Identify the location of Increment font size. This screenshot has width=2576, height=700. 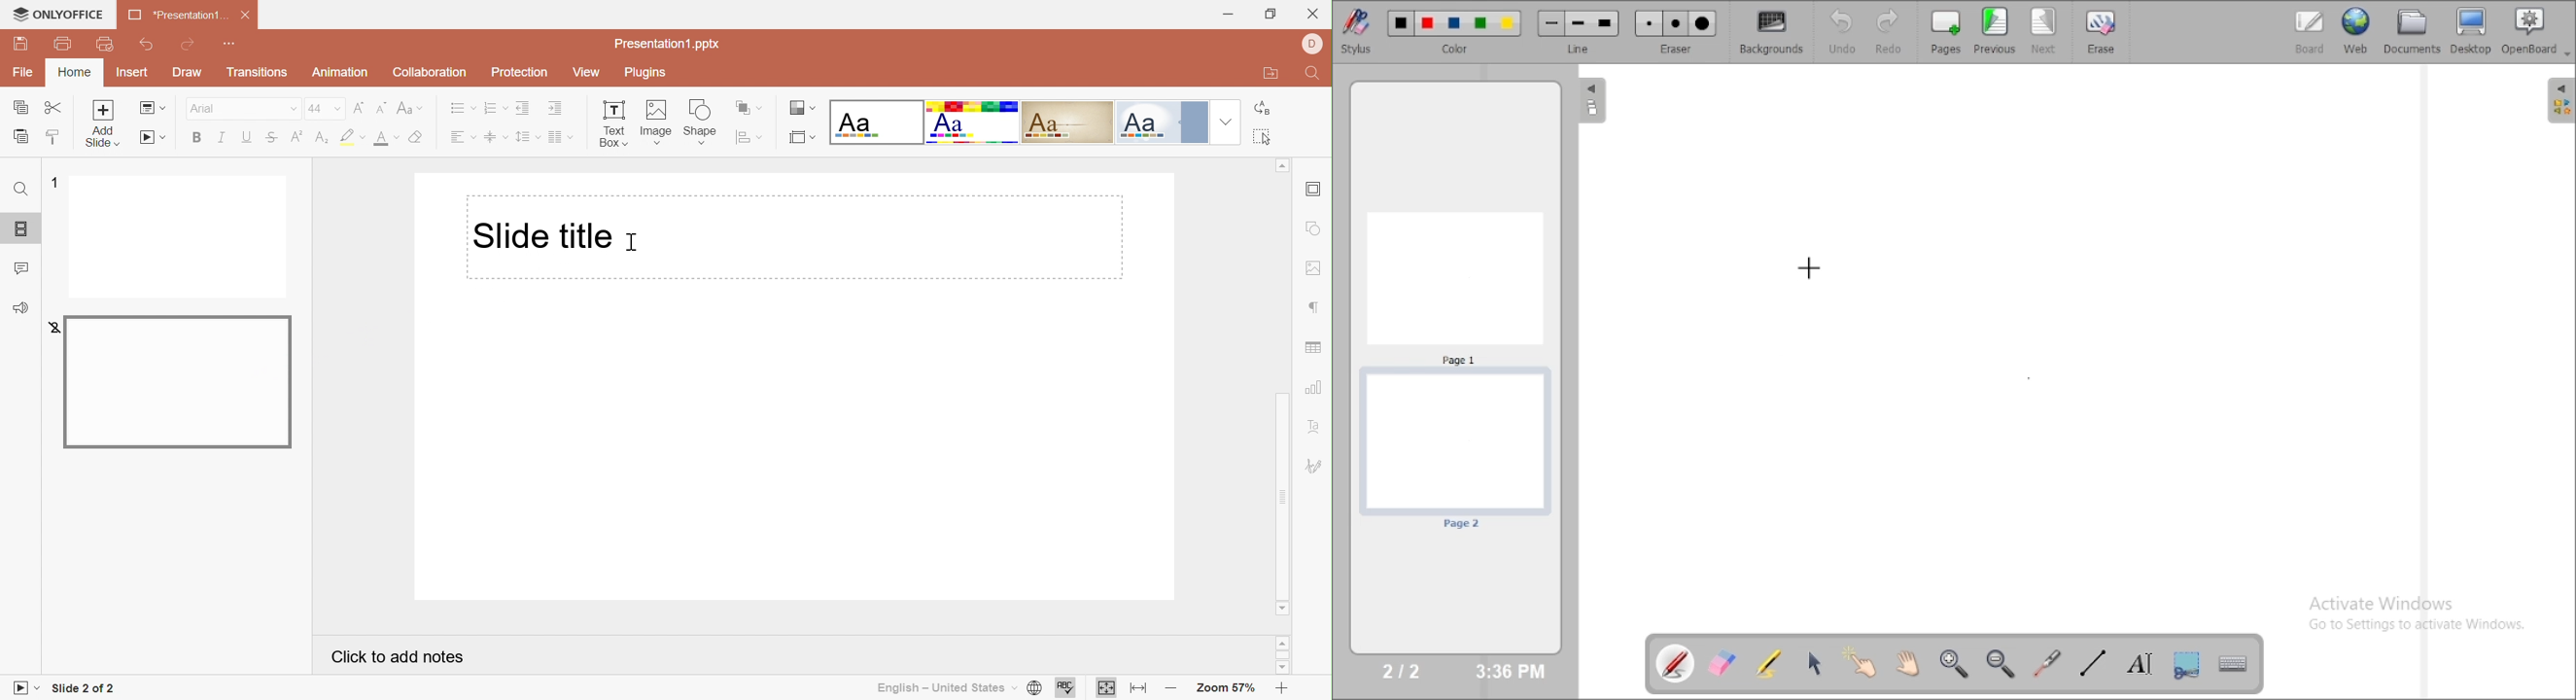
(359, 108).